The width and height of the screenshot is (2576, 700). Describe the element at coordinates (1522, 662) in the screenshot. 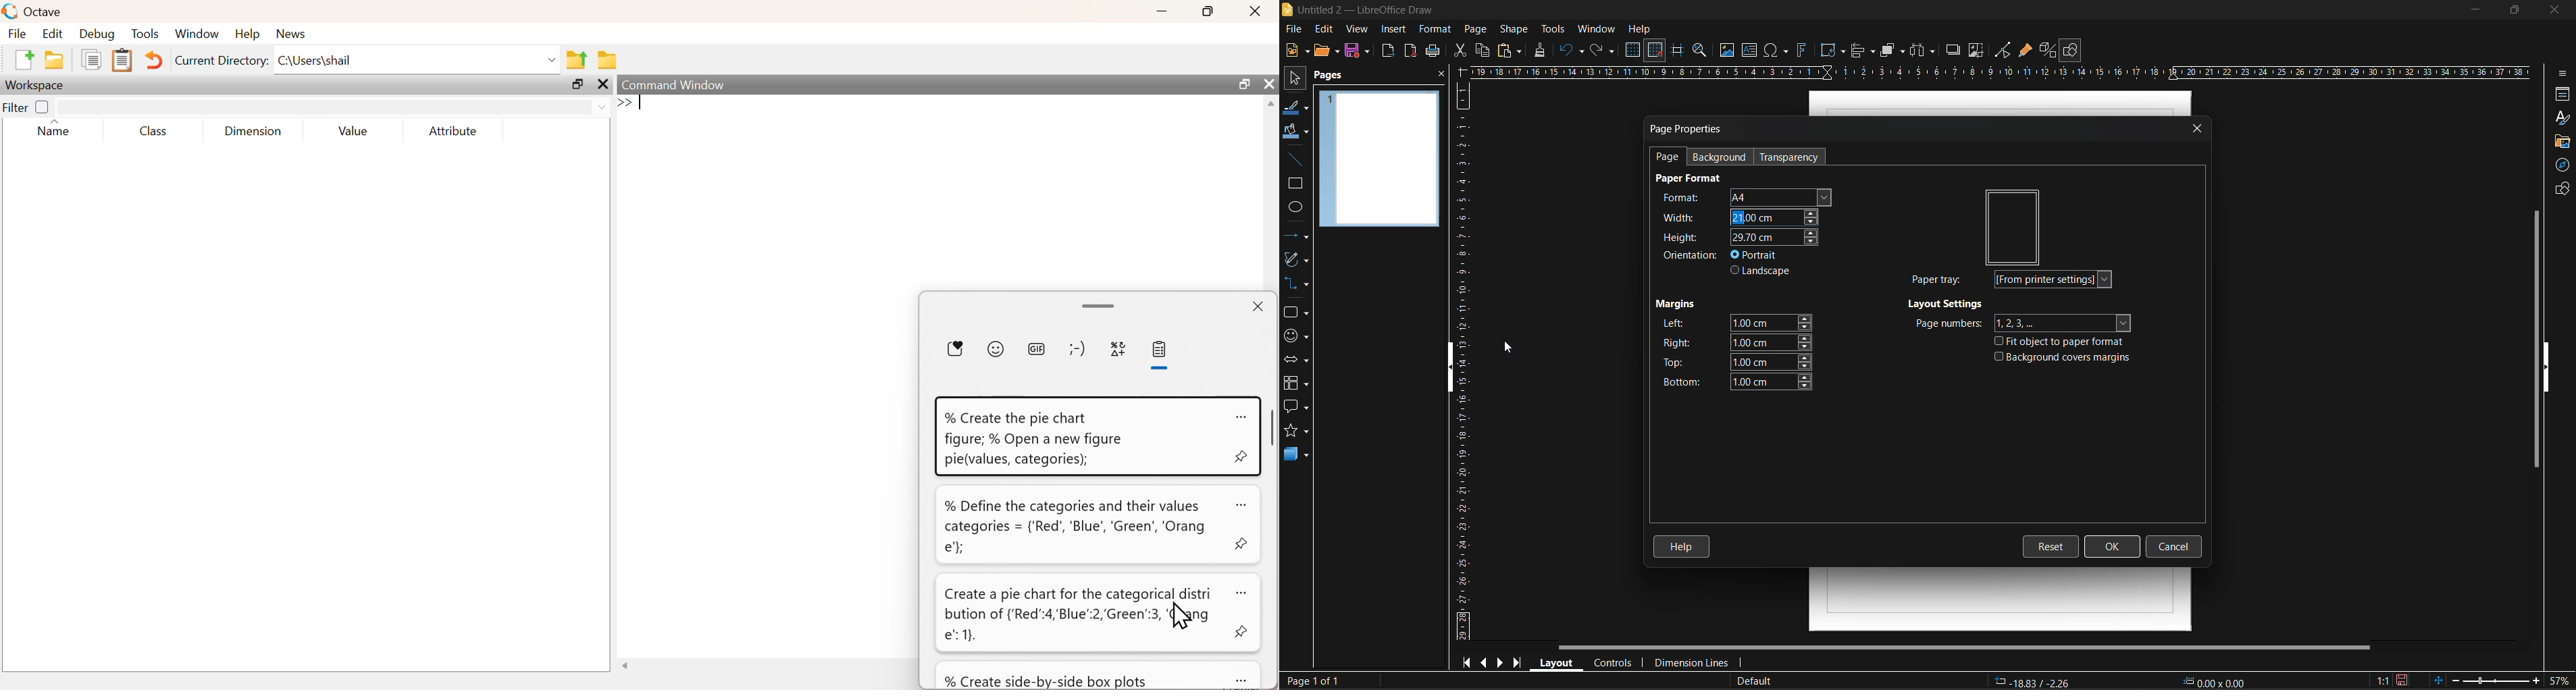

I see `last` at that location.